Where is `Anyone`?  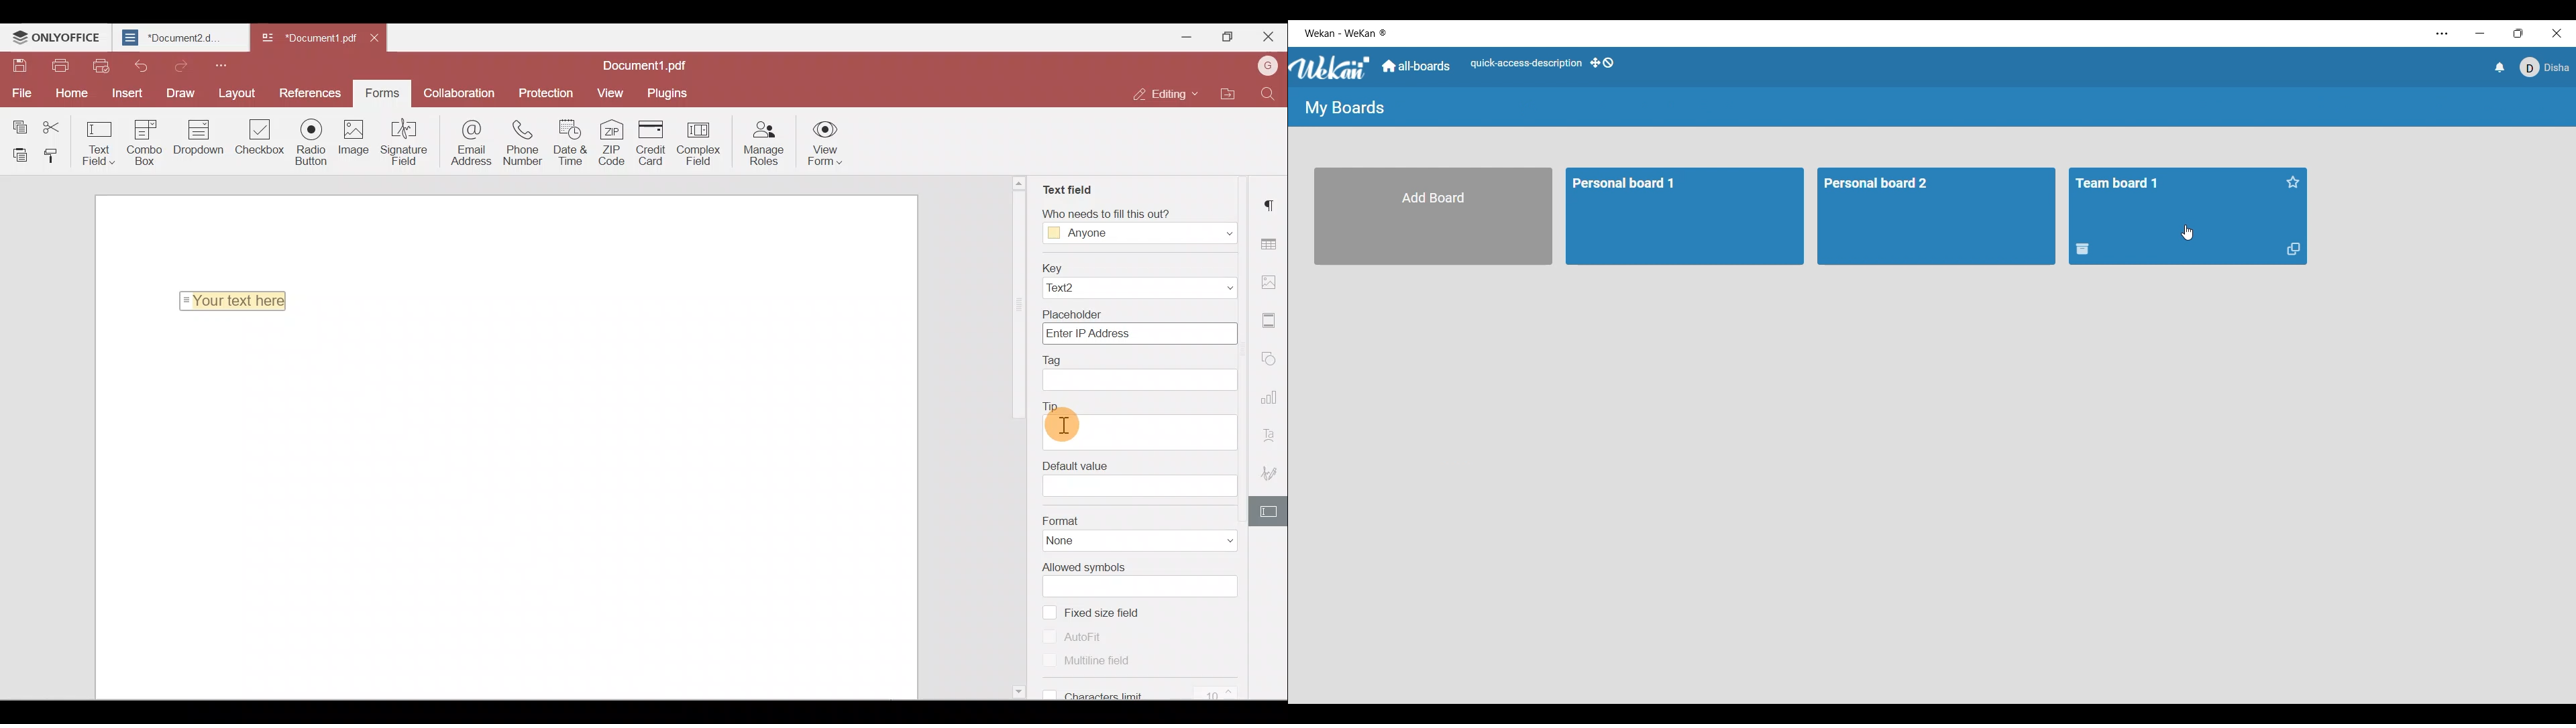 Anyone is located at coordinates (1088, 234).